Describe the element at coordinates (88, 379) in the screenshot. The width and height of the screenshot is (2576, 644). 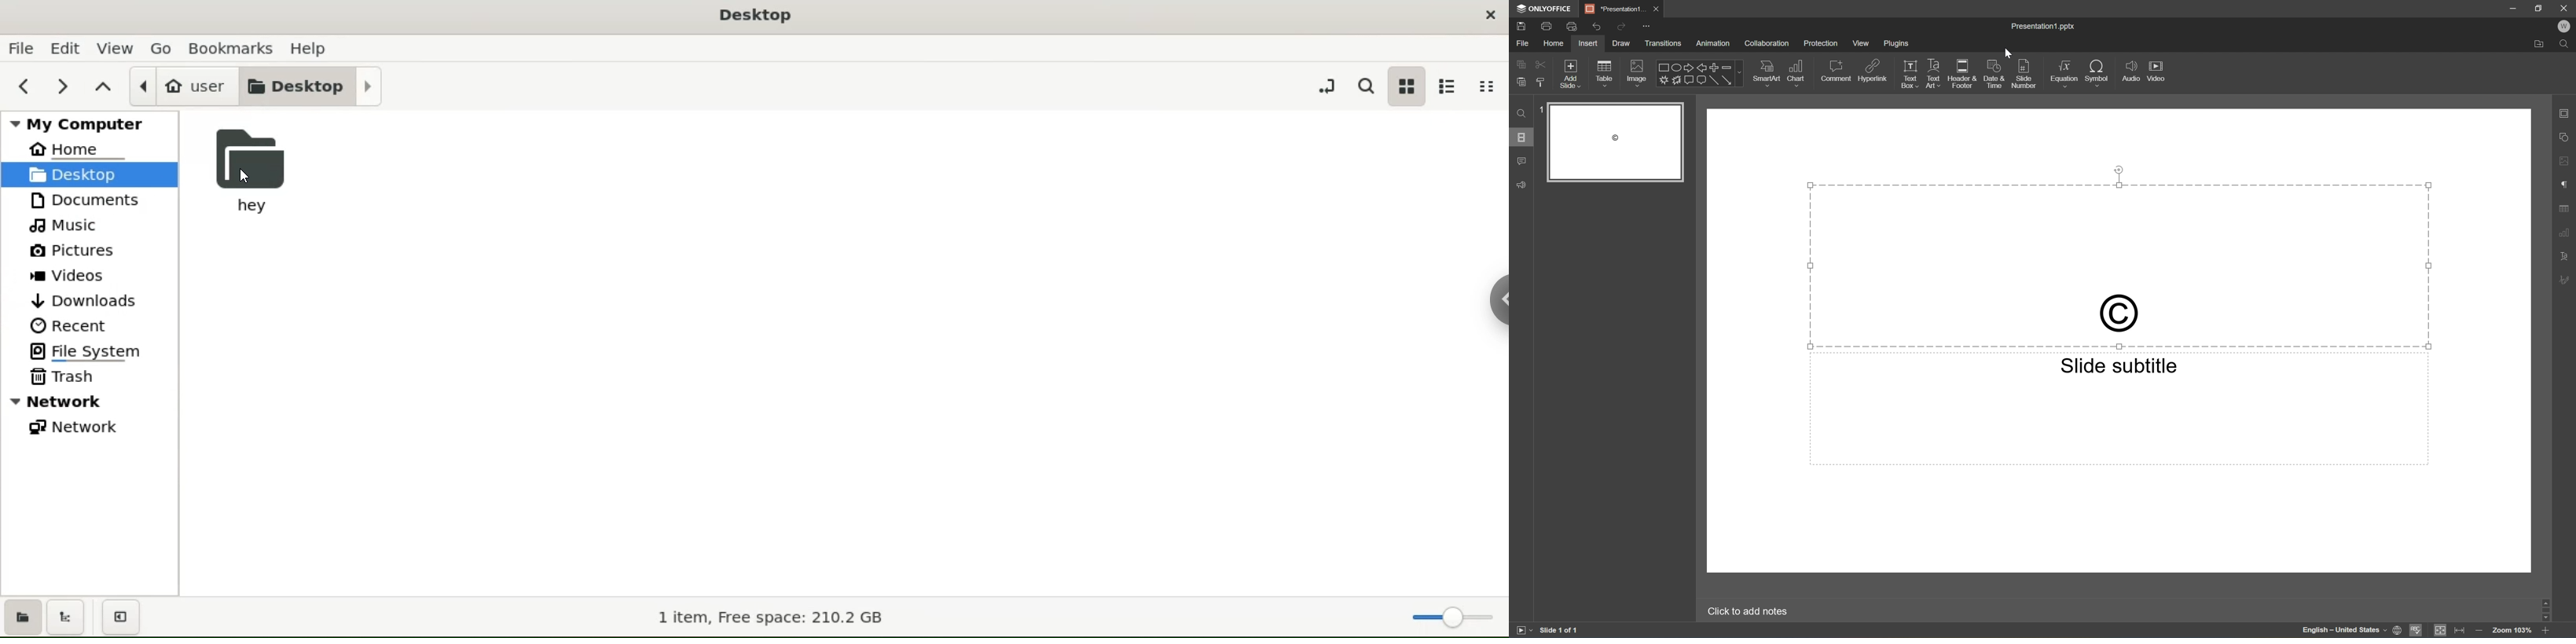
I see `trash` at that location.